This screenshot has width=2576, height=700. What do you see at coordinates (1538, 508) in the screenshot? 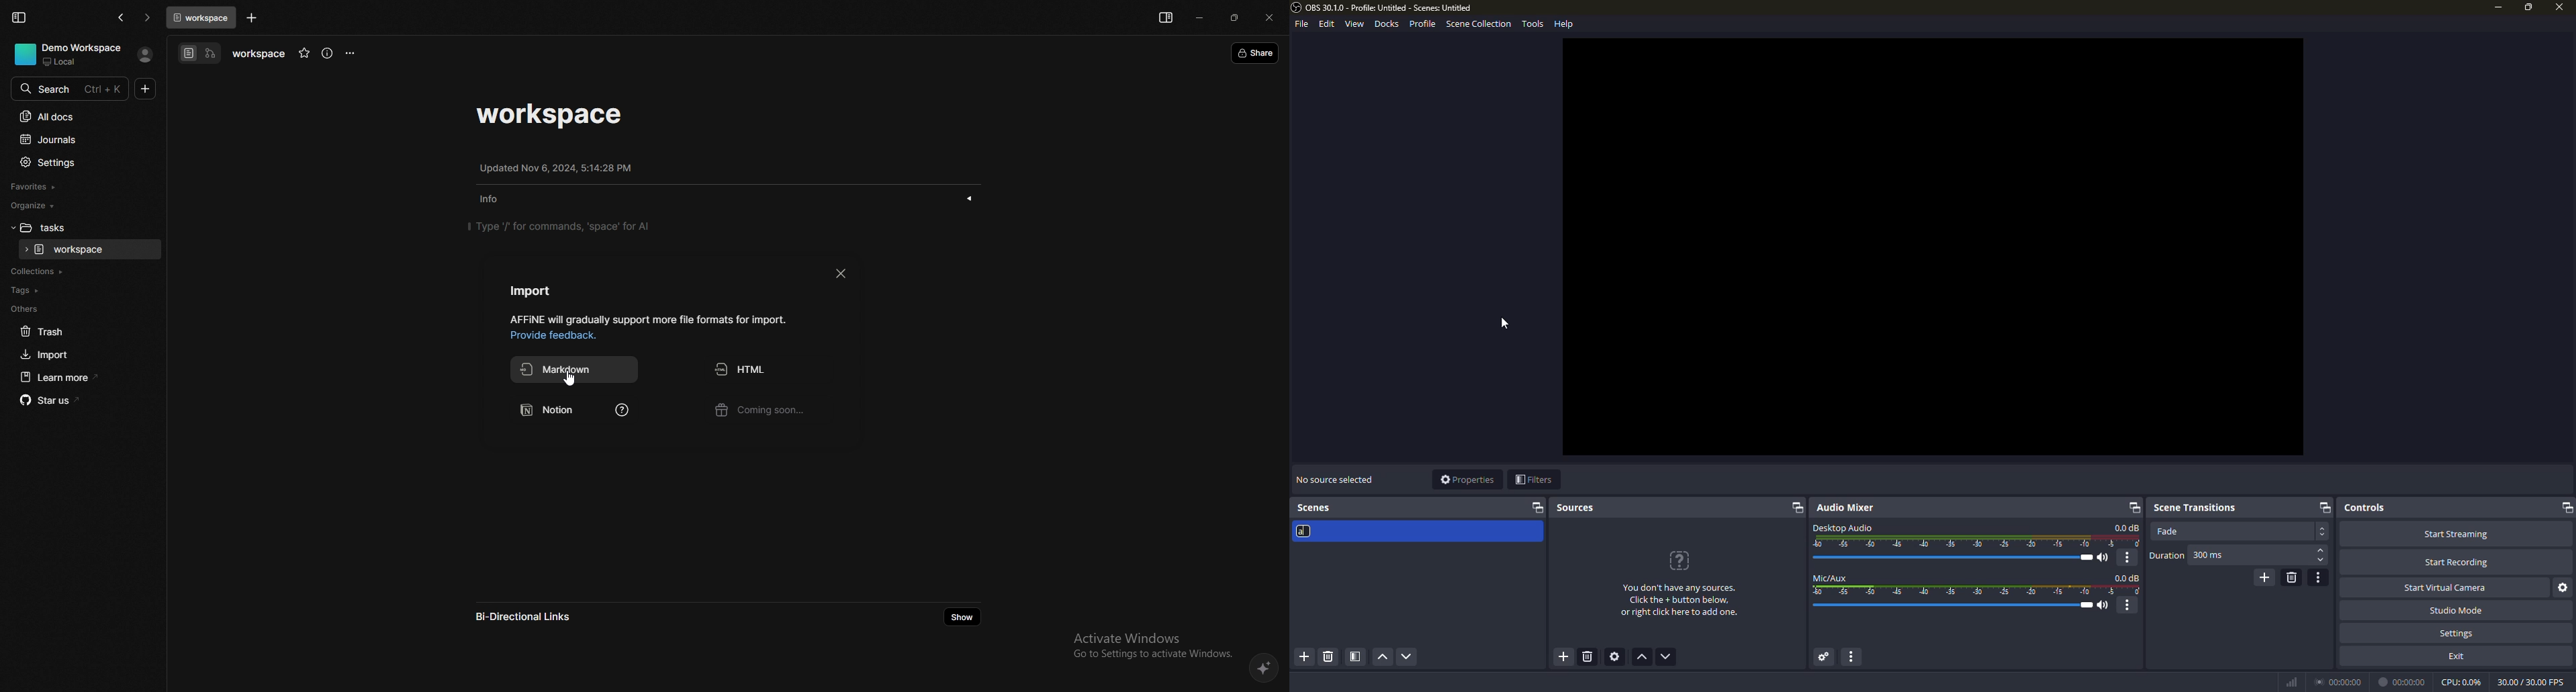
I see `expand` at bounding box center [1538, 508].